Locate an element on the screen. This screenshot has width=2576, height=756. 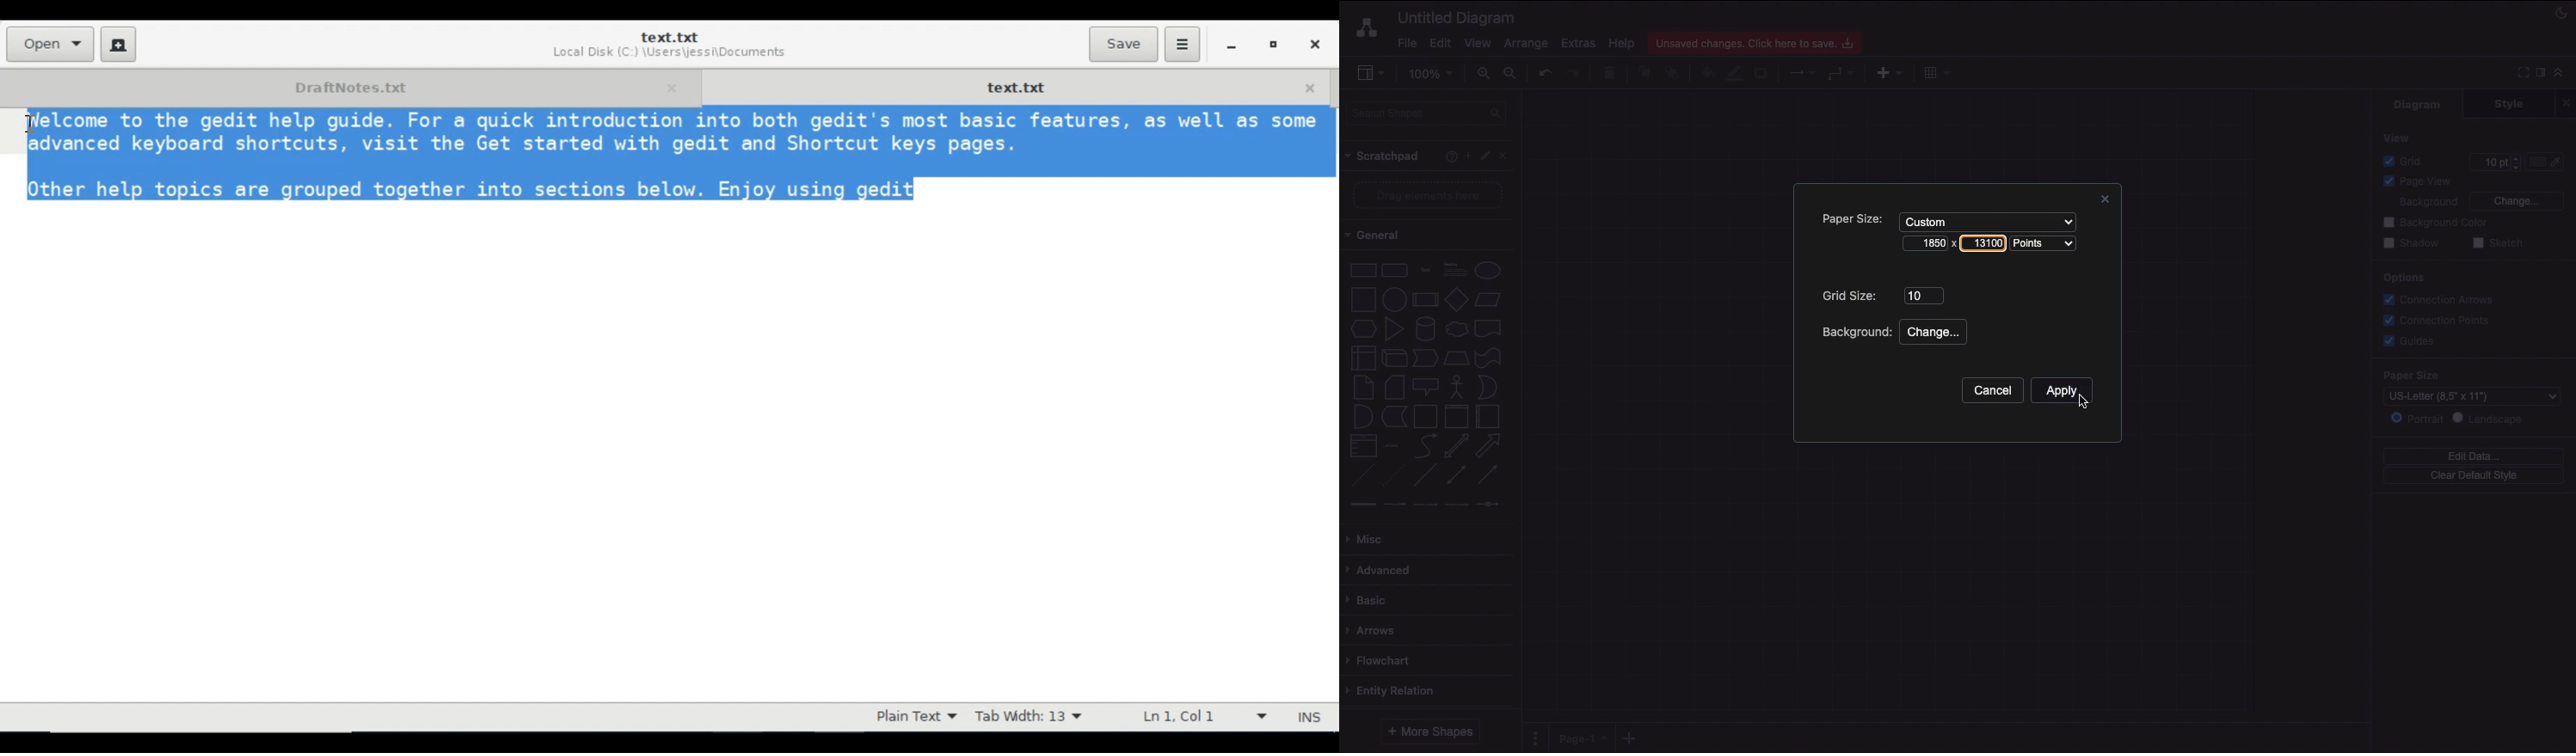
Redo is located at coordinates (1572, 74).